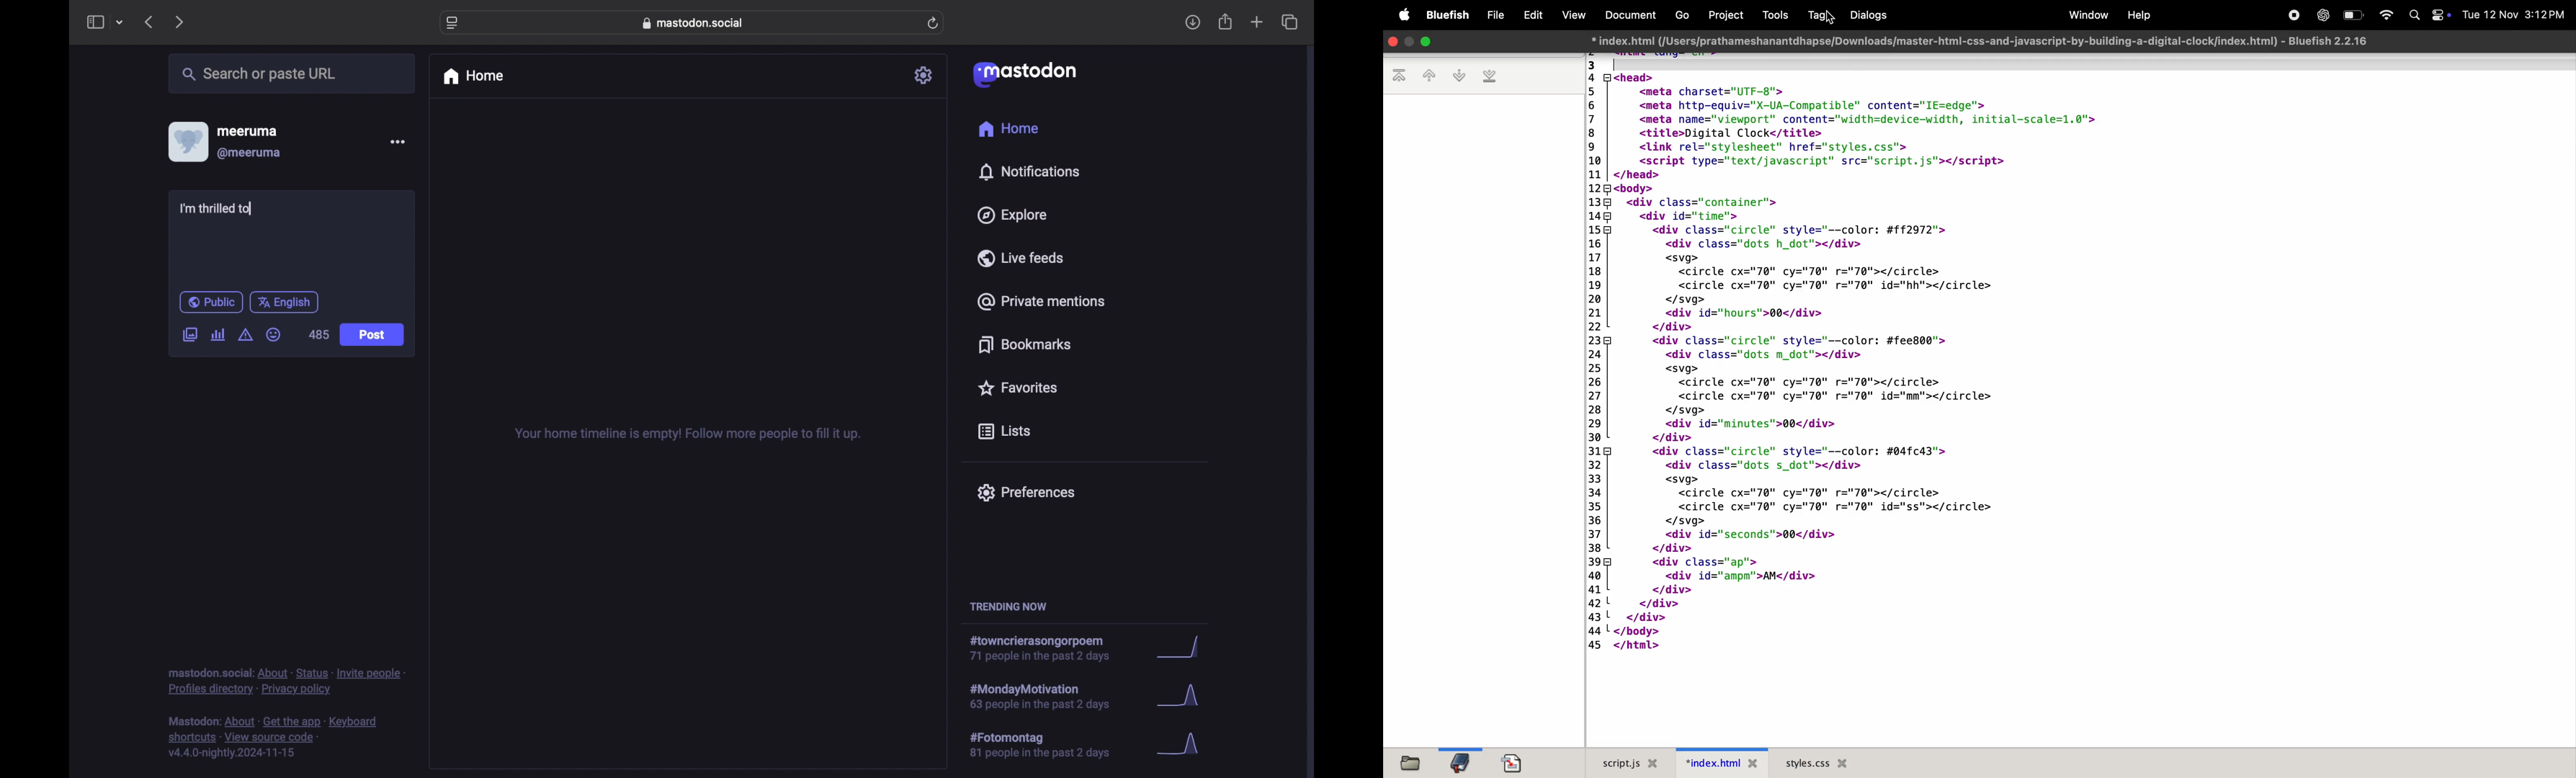  I want to click on meeruma, so click(247, 131).